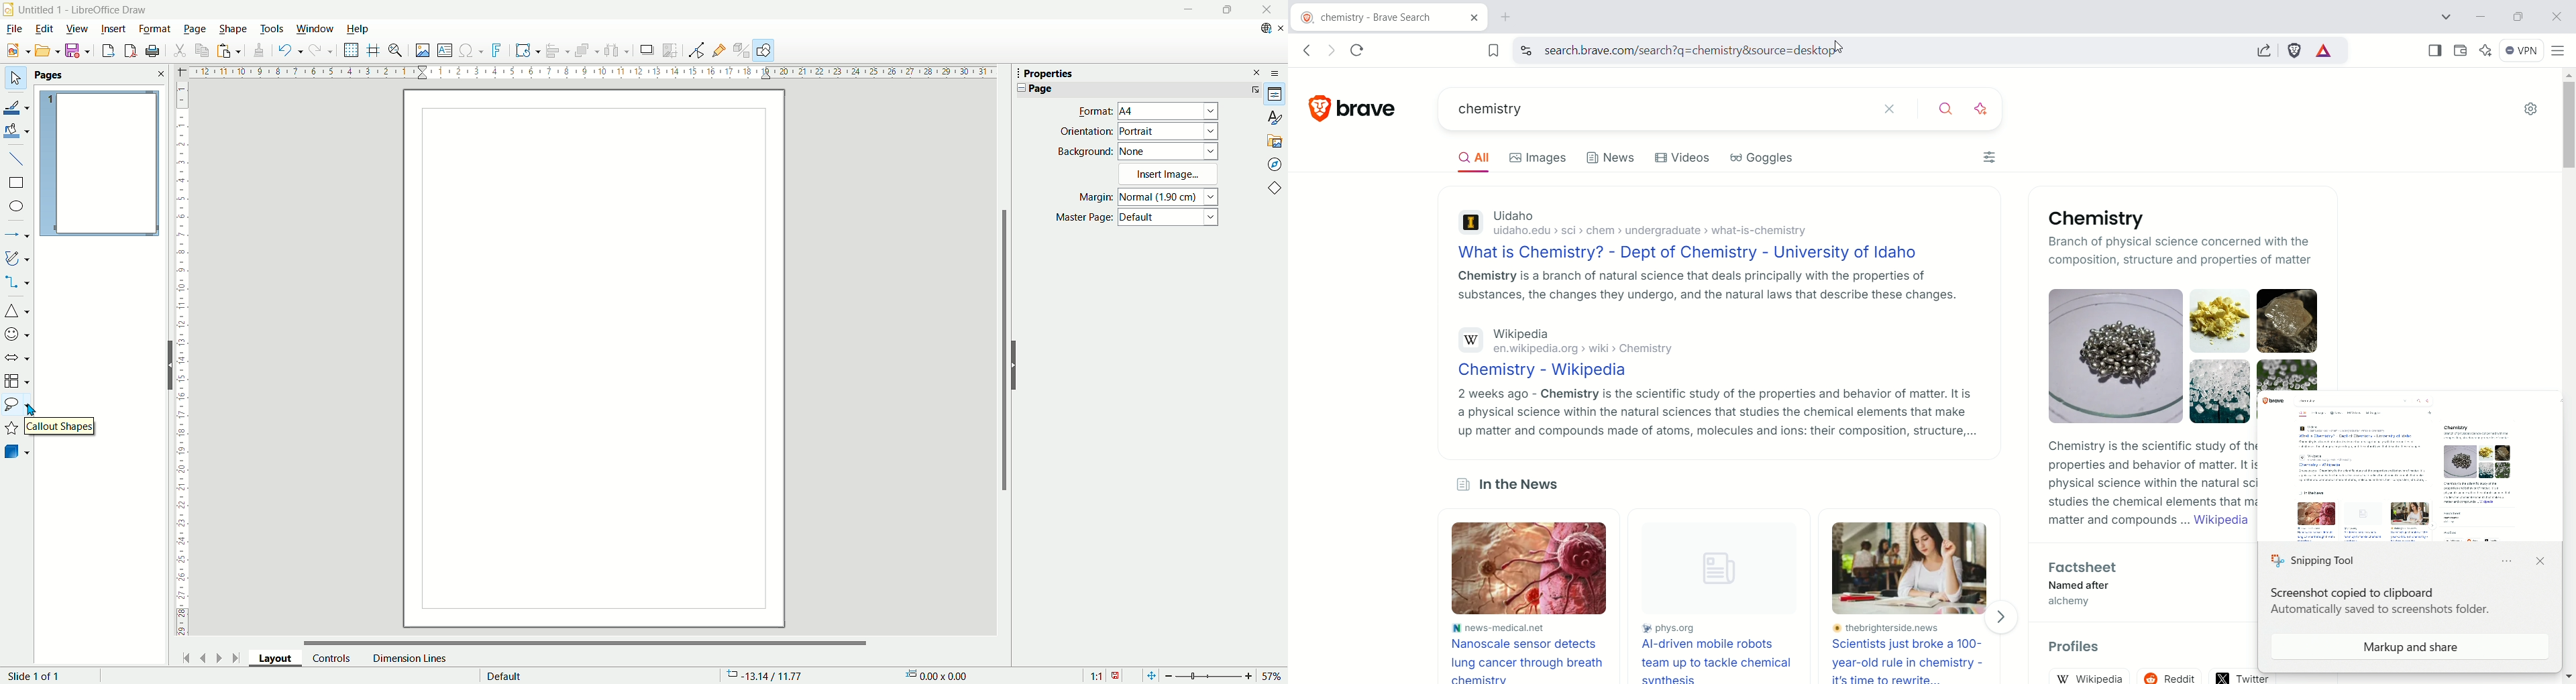 The width and height of the screenshot is (2576, 700). I want to click on Horizontal scroll bar, so click(586, 639).